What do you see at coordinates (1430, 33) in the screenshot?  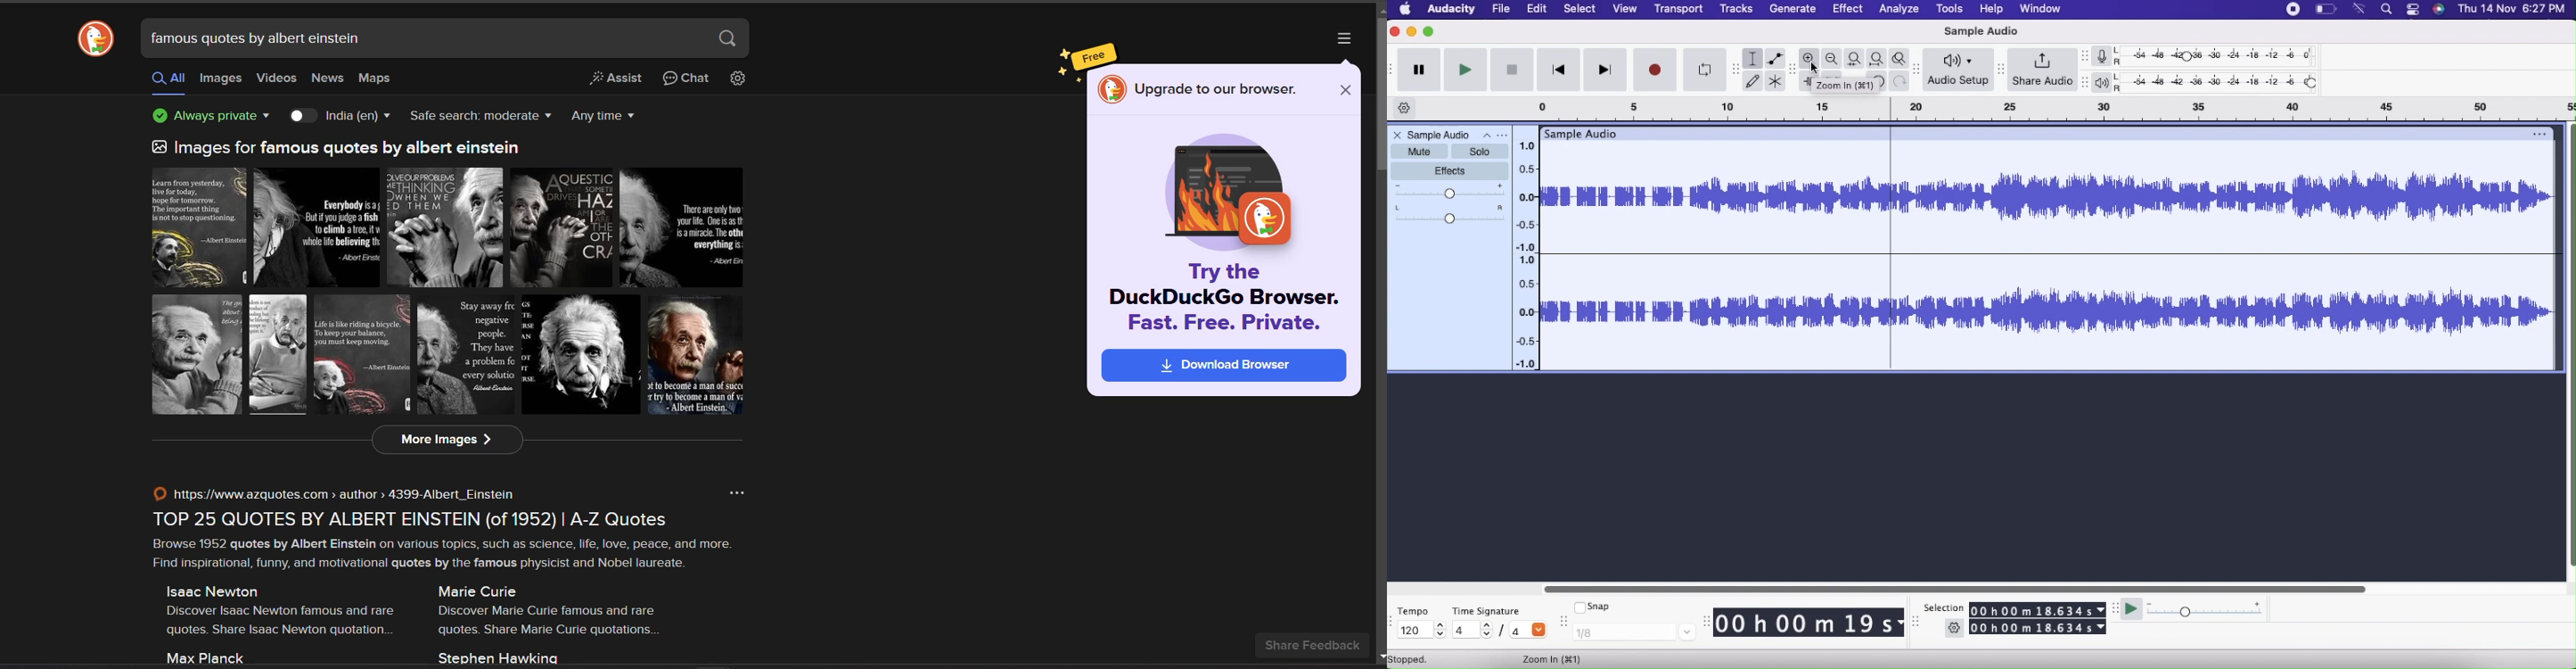 I see `Maximize` at bounding box center [1430, 33].